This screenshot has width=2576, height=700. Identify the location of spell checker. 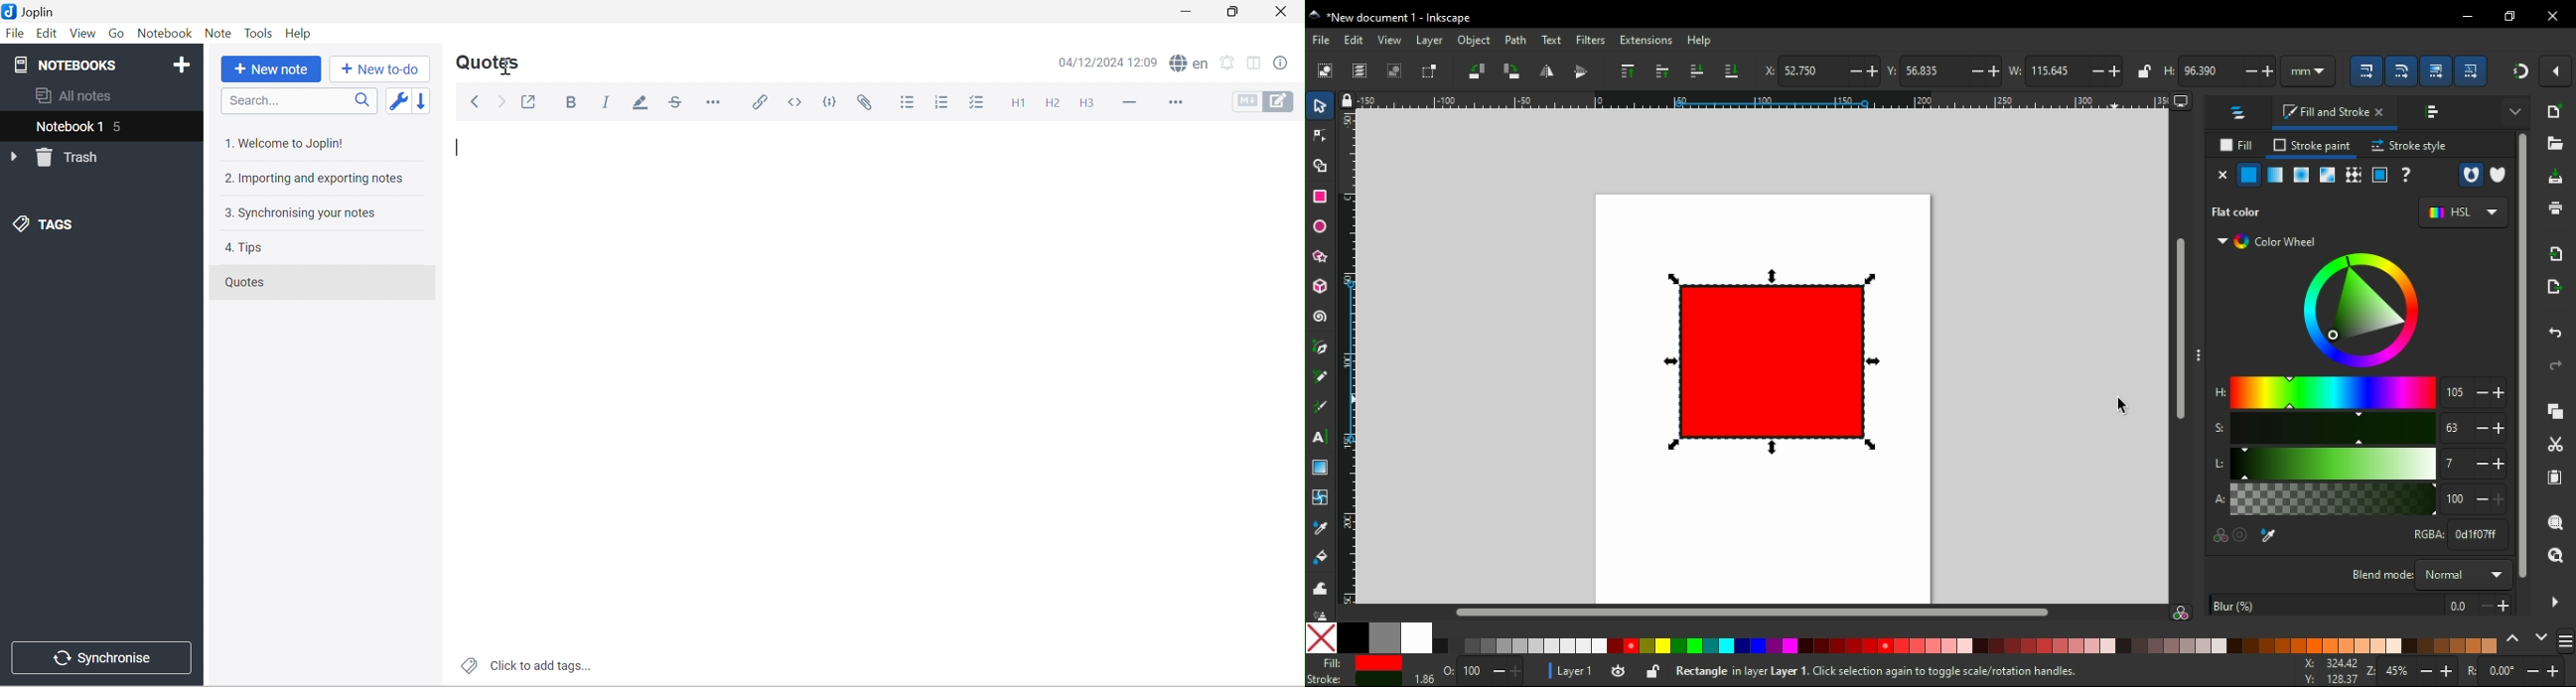
(1187, 63).